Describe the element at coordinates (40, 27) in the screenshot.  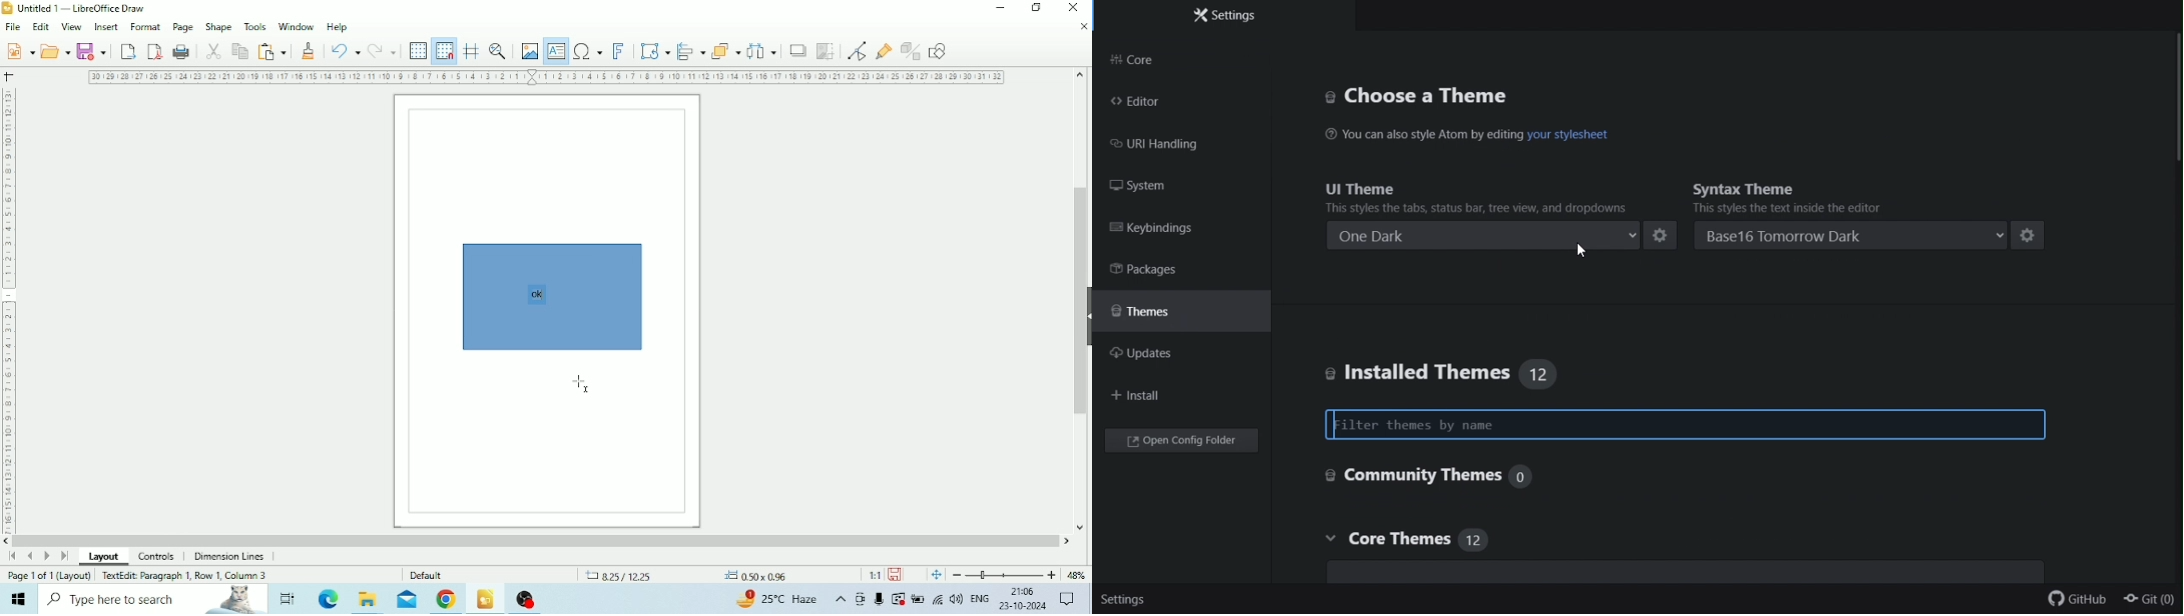
I see `Edit` at that location.